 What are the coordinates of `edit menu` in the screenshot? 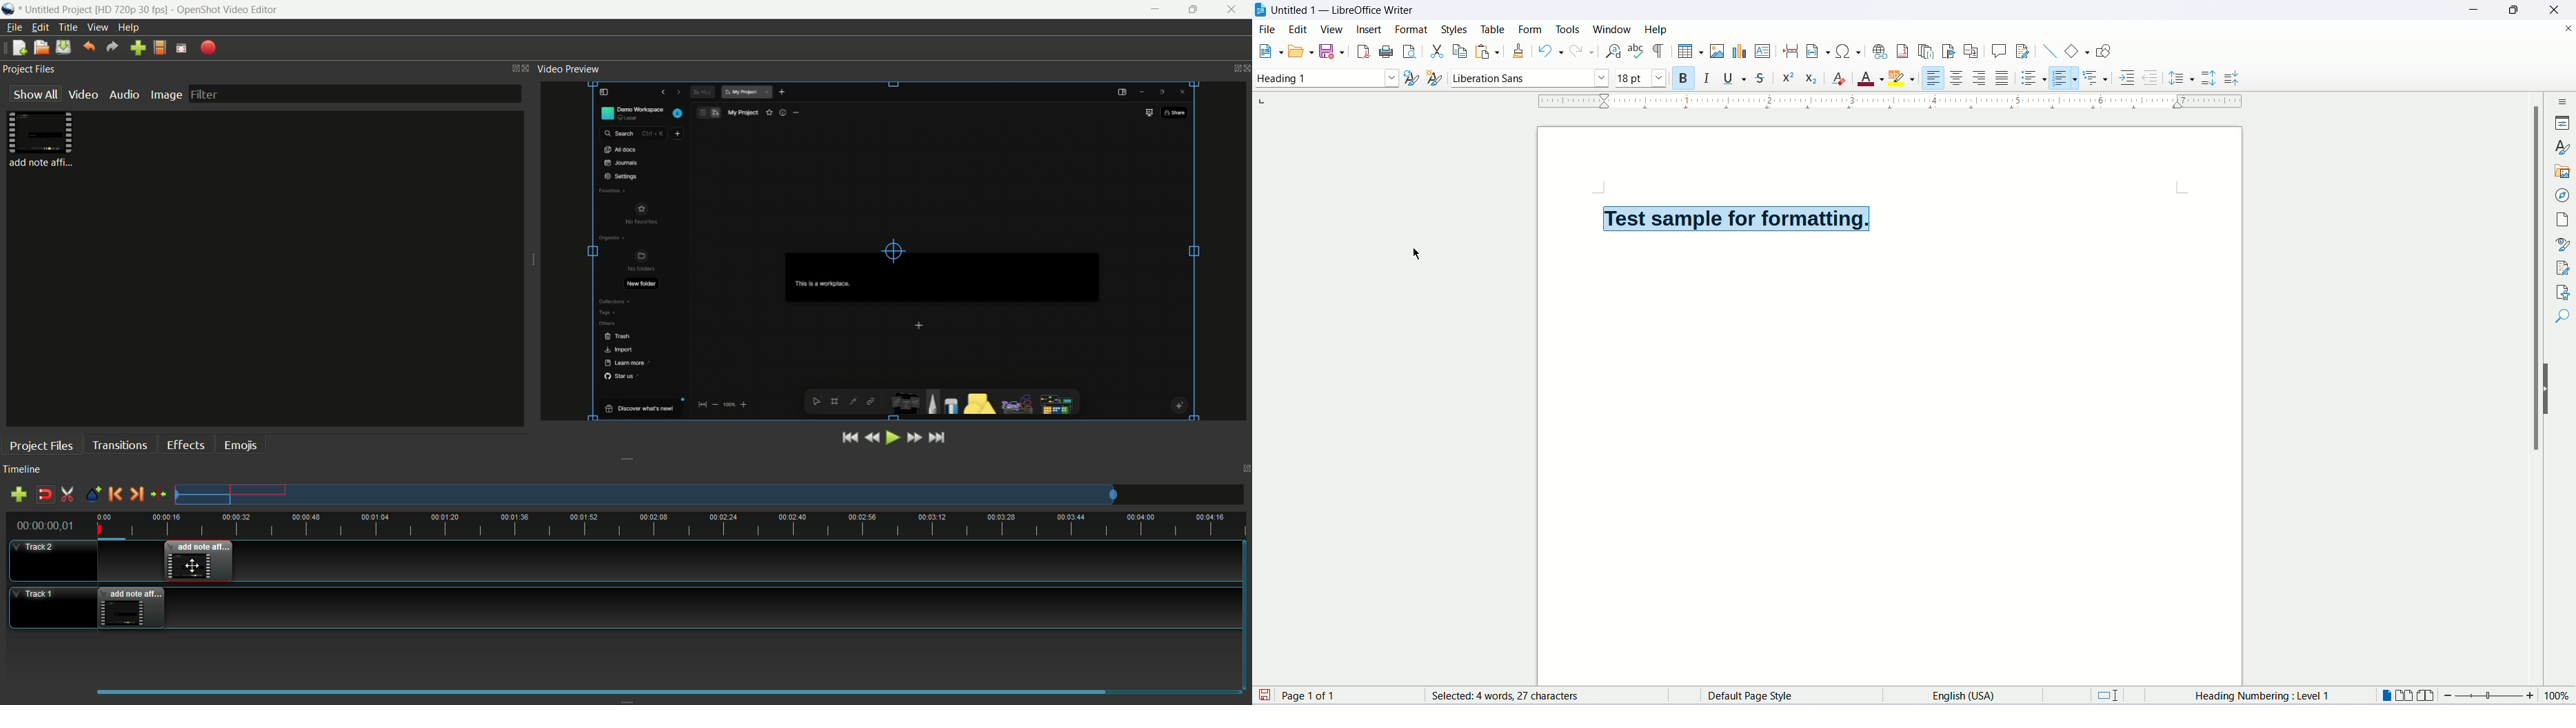 It's located at (41, 27).